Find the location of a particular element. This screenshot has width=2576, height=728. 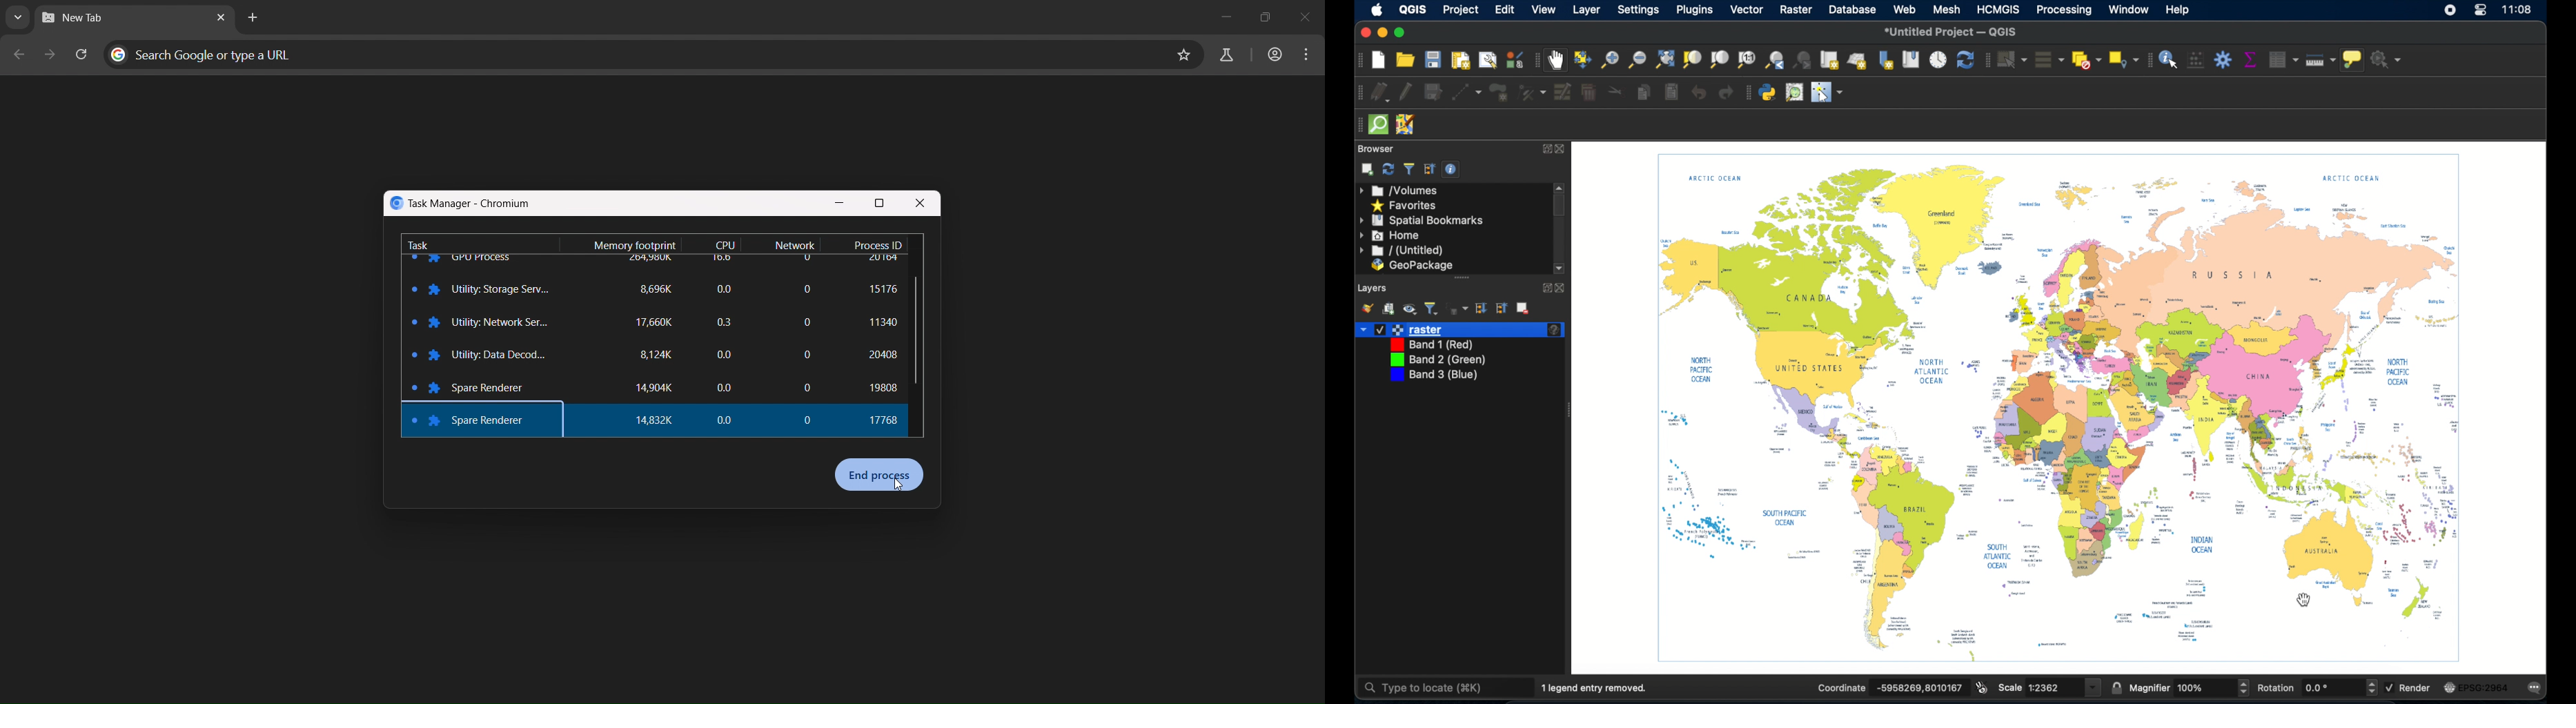

deselect features from all layers is located at coordinates (2085, 59).